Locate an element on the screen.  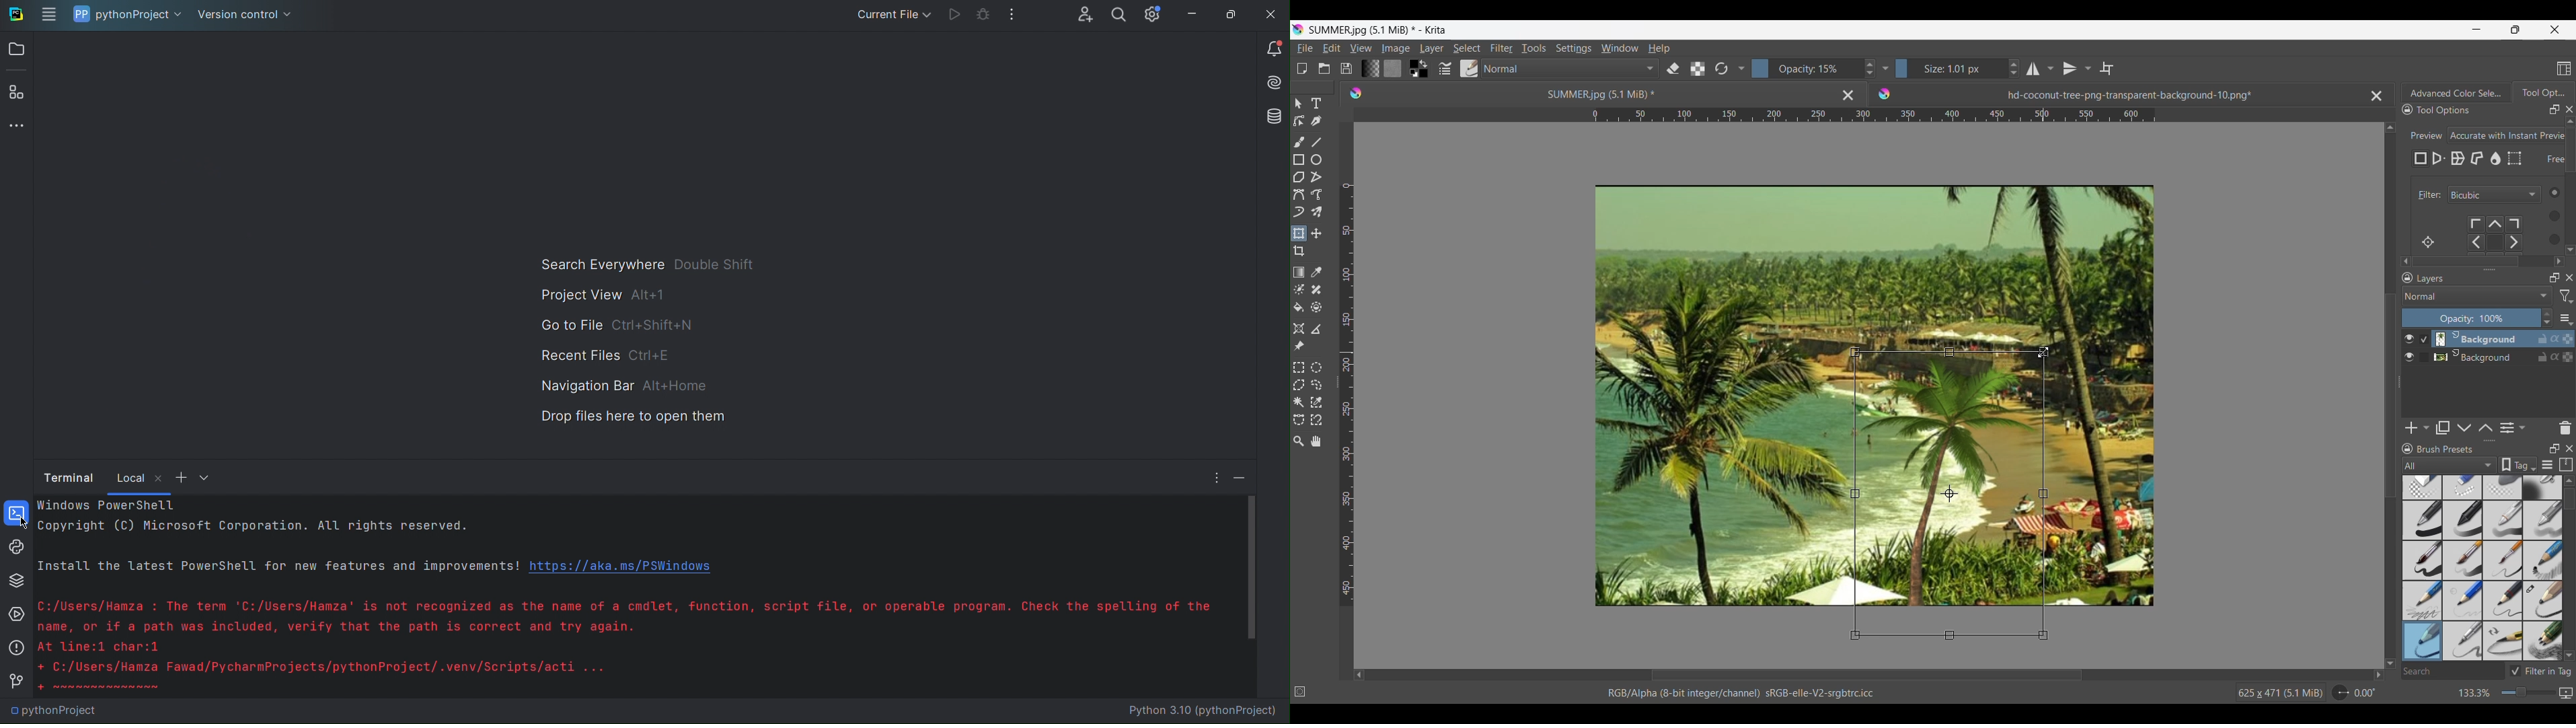
Move position is located at coordinates (1316, 233).